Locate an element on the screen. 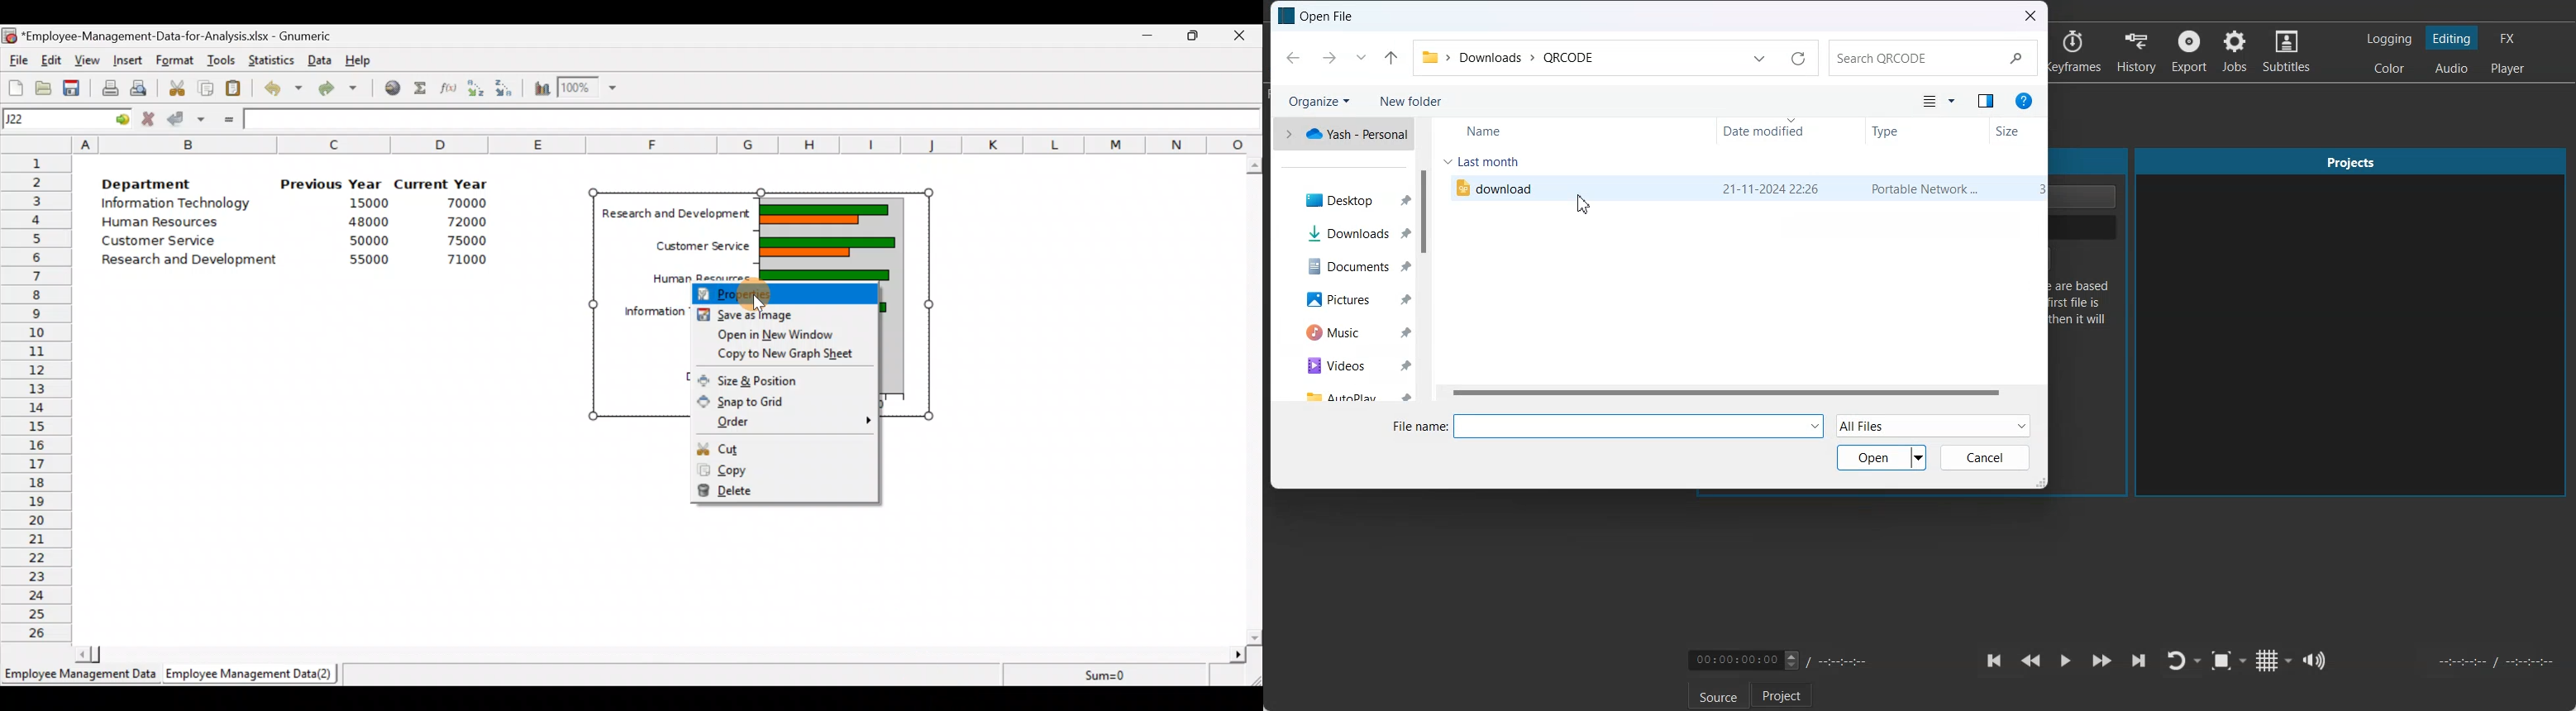  Employee Management Data is located at coordinates (78, 675).